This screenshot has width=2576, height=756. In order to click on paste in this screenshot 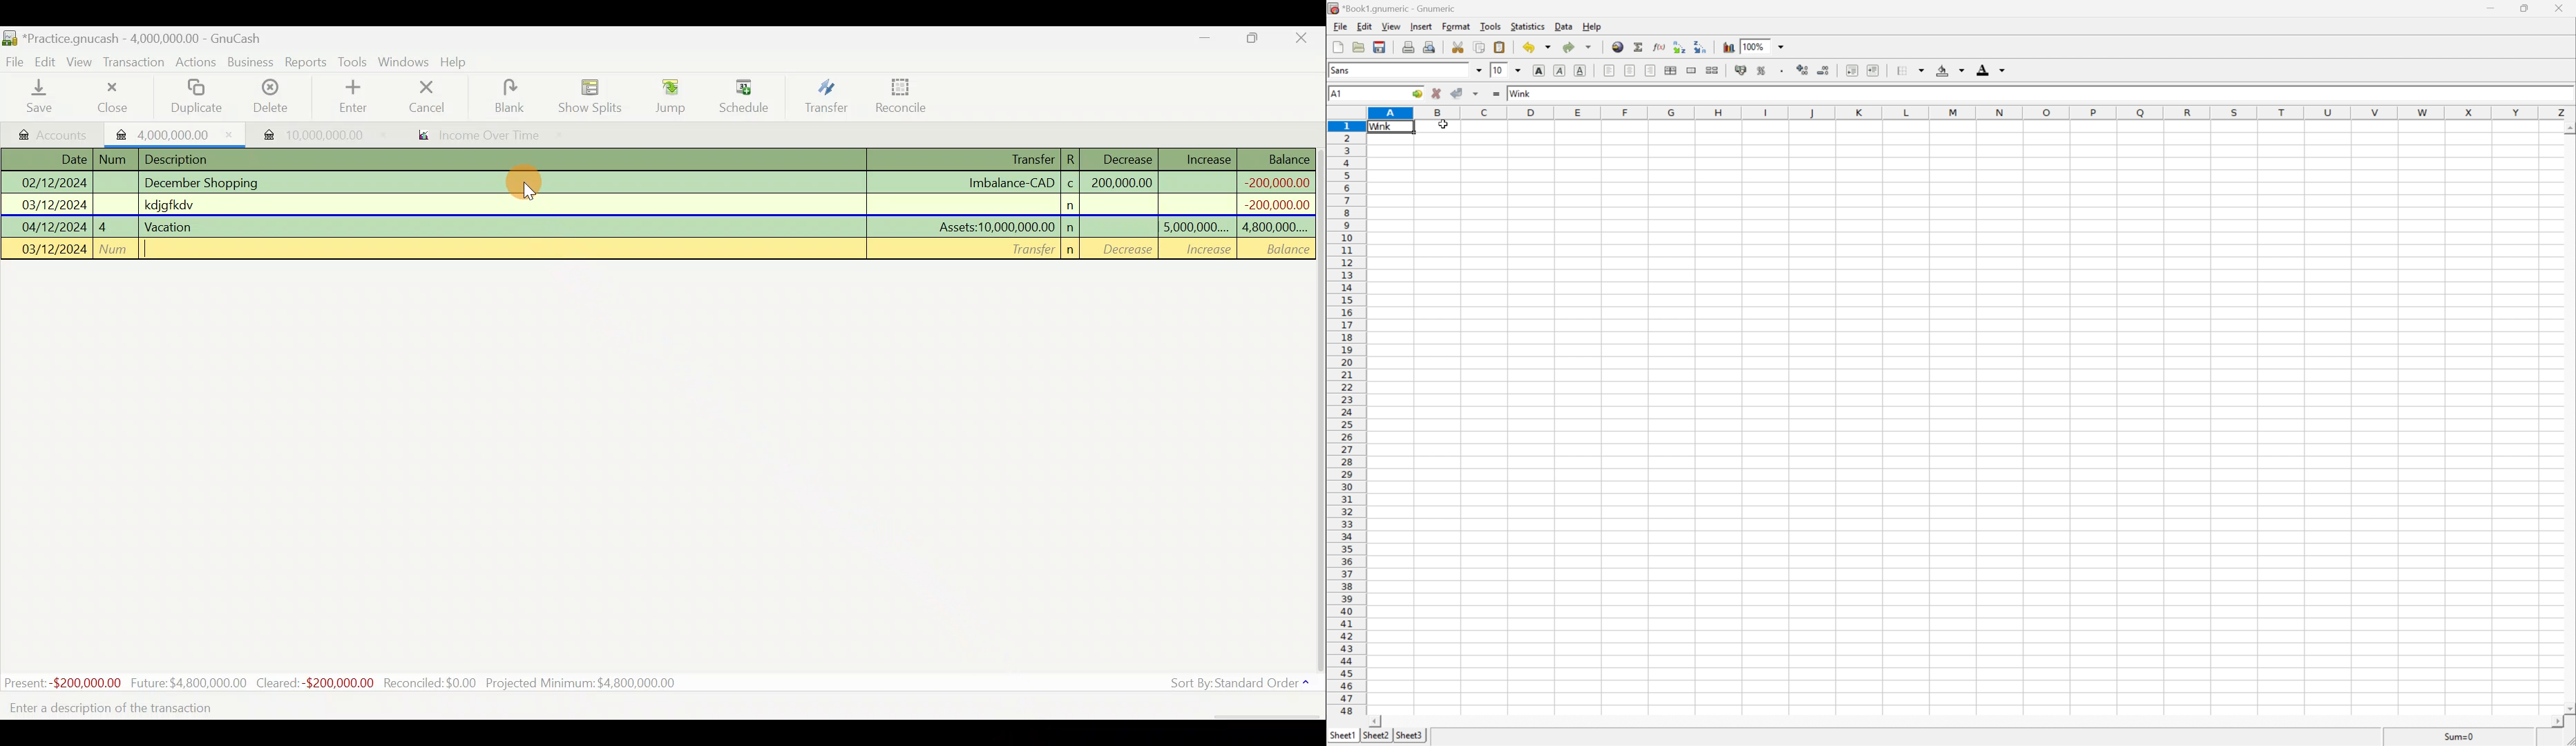, I will do `click(1501, 47)`.